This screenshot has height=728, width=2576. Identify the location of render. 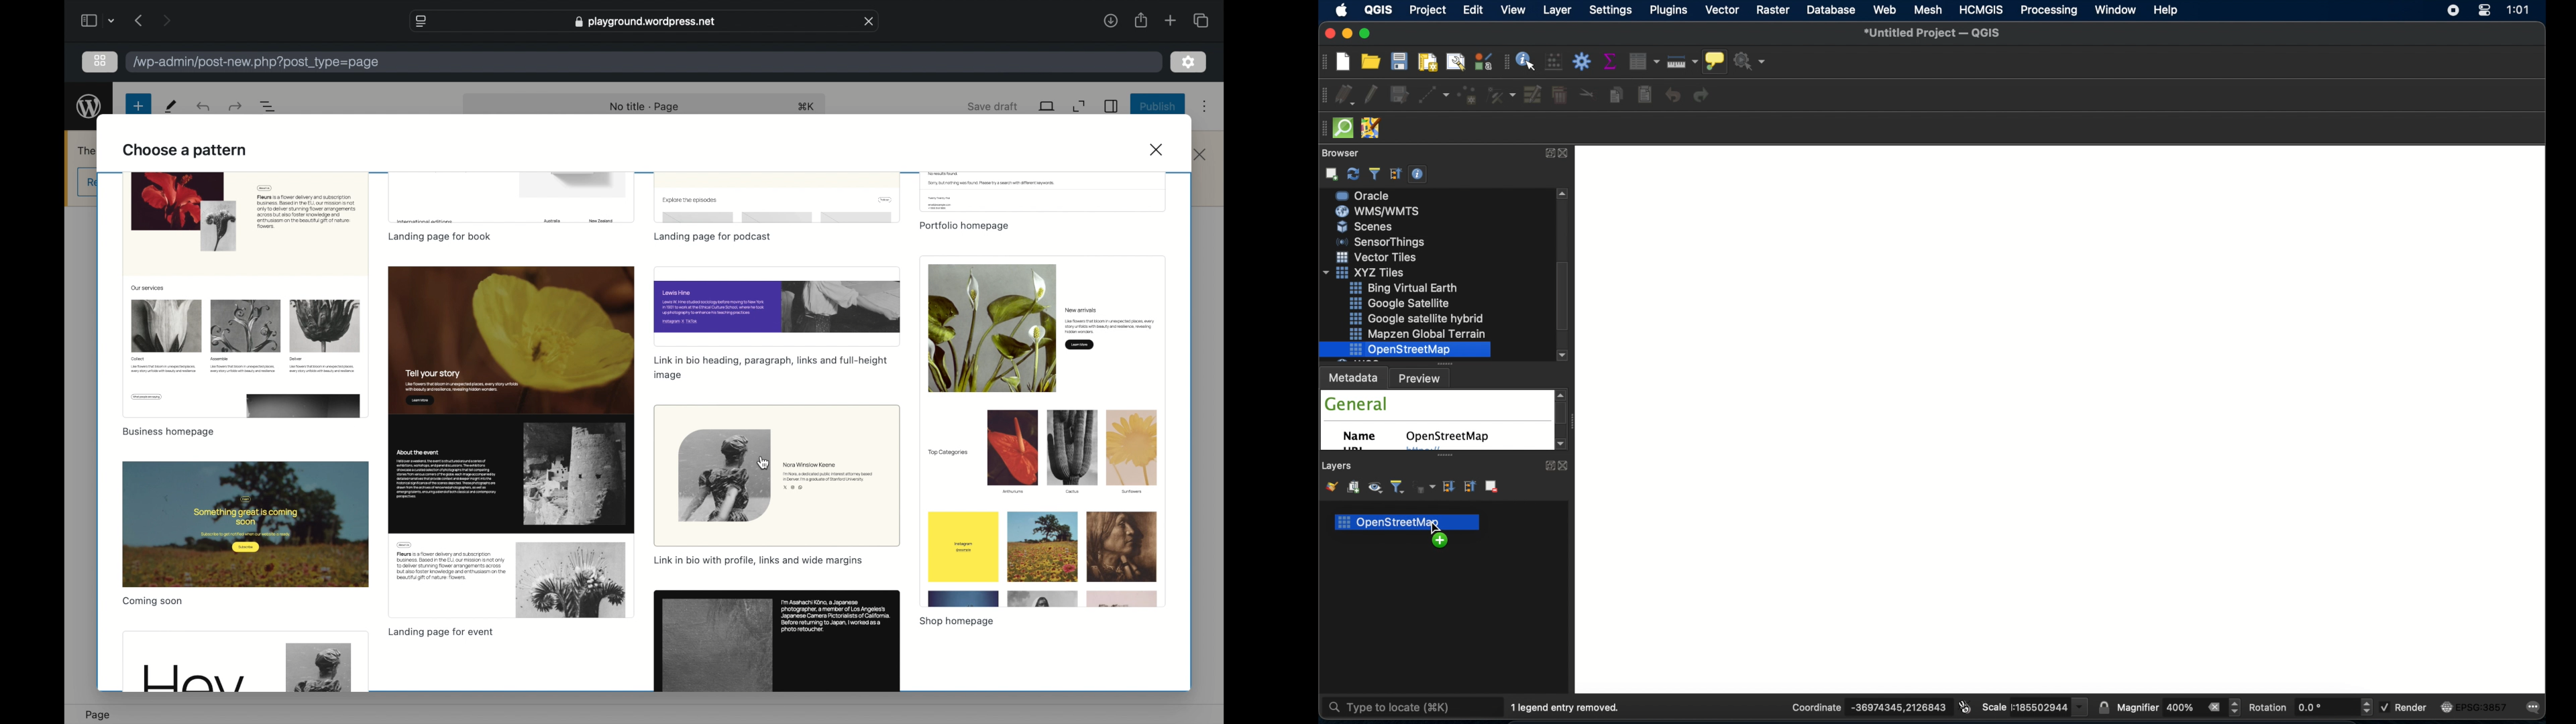
(2406, 708).